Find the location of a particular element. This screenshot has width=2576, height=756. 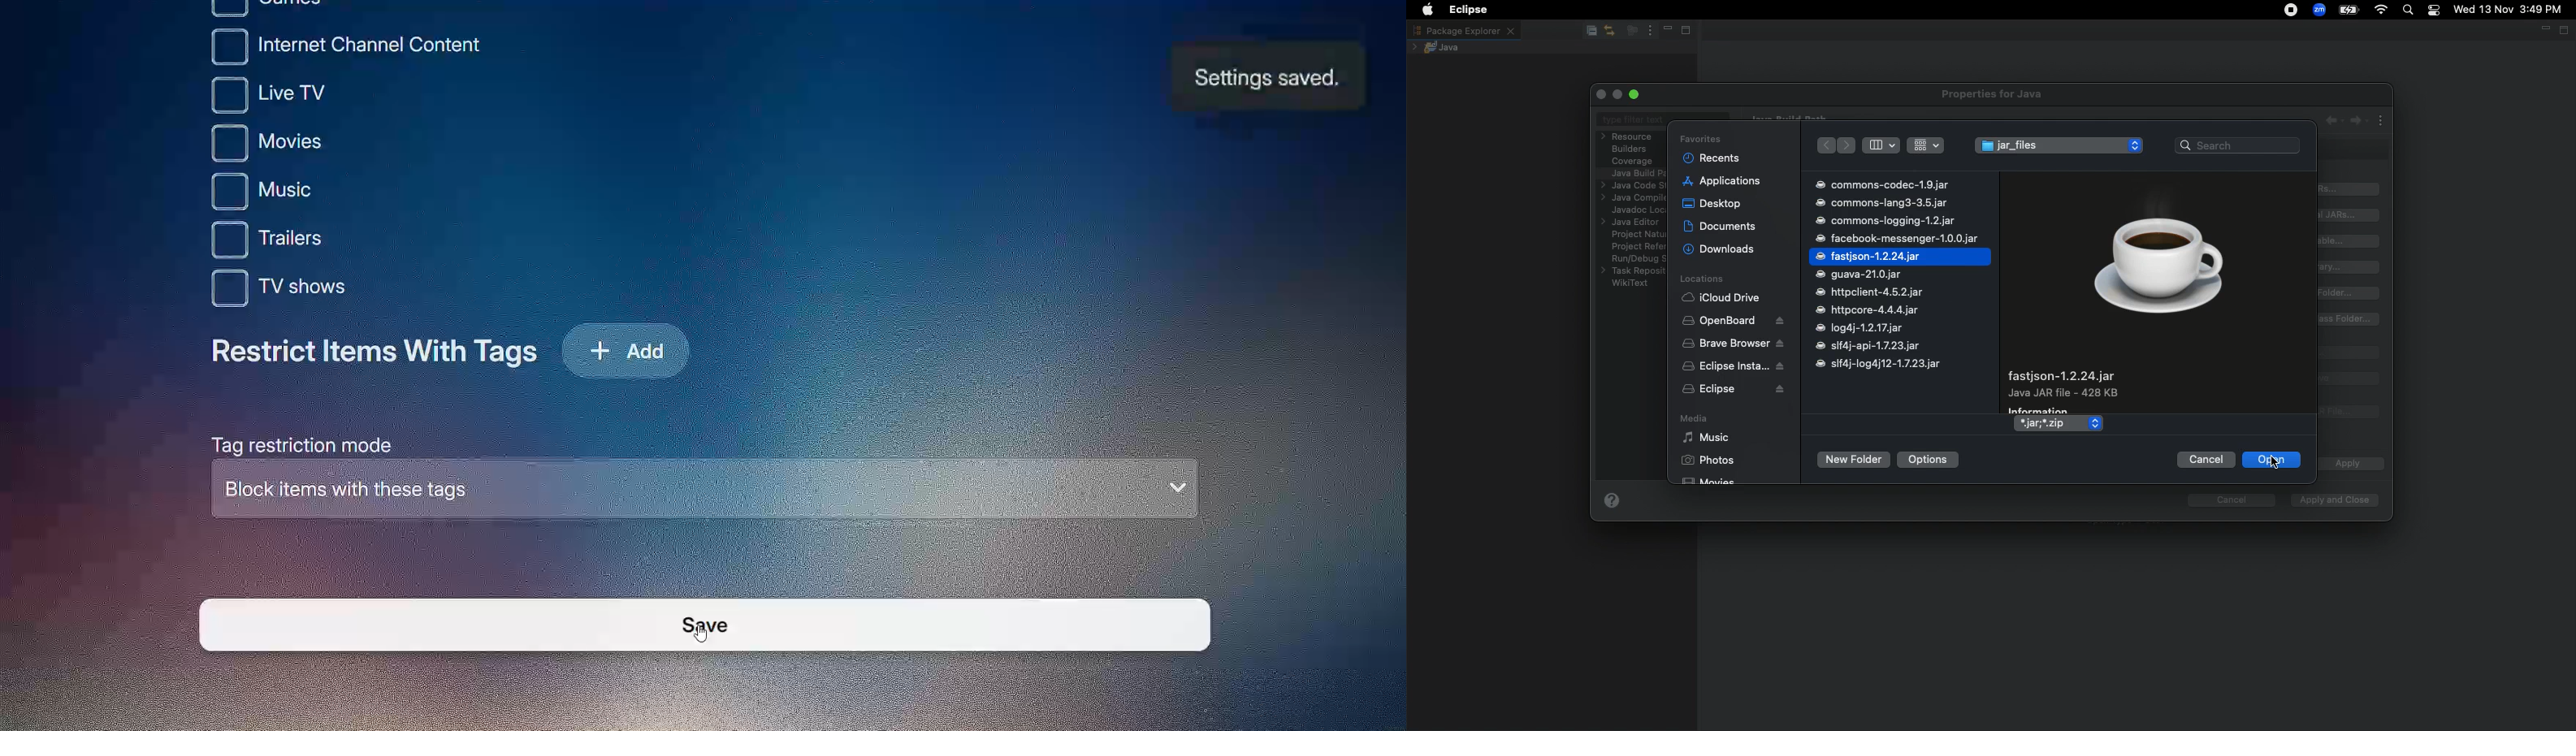

Icon is located at coordinates (2158, 266).